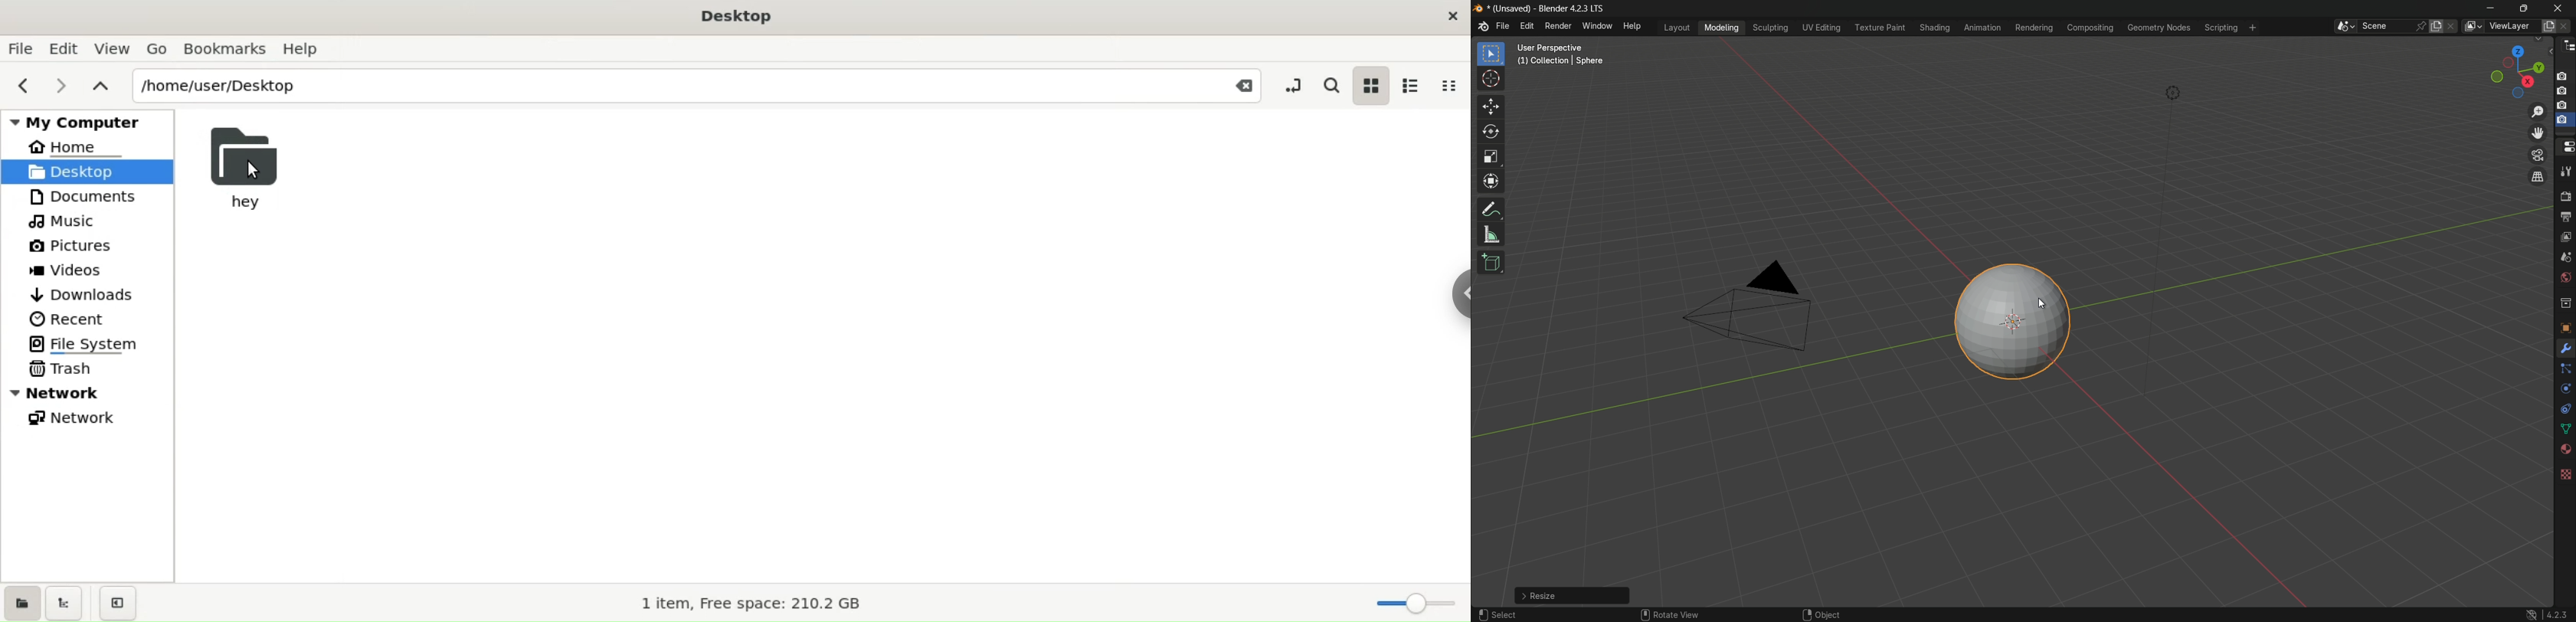 The image size is (2576, 644). I want to click on render menu, so click(1557, 26).